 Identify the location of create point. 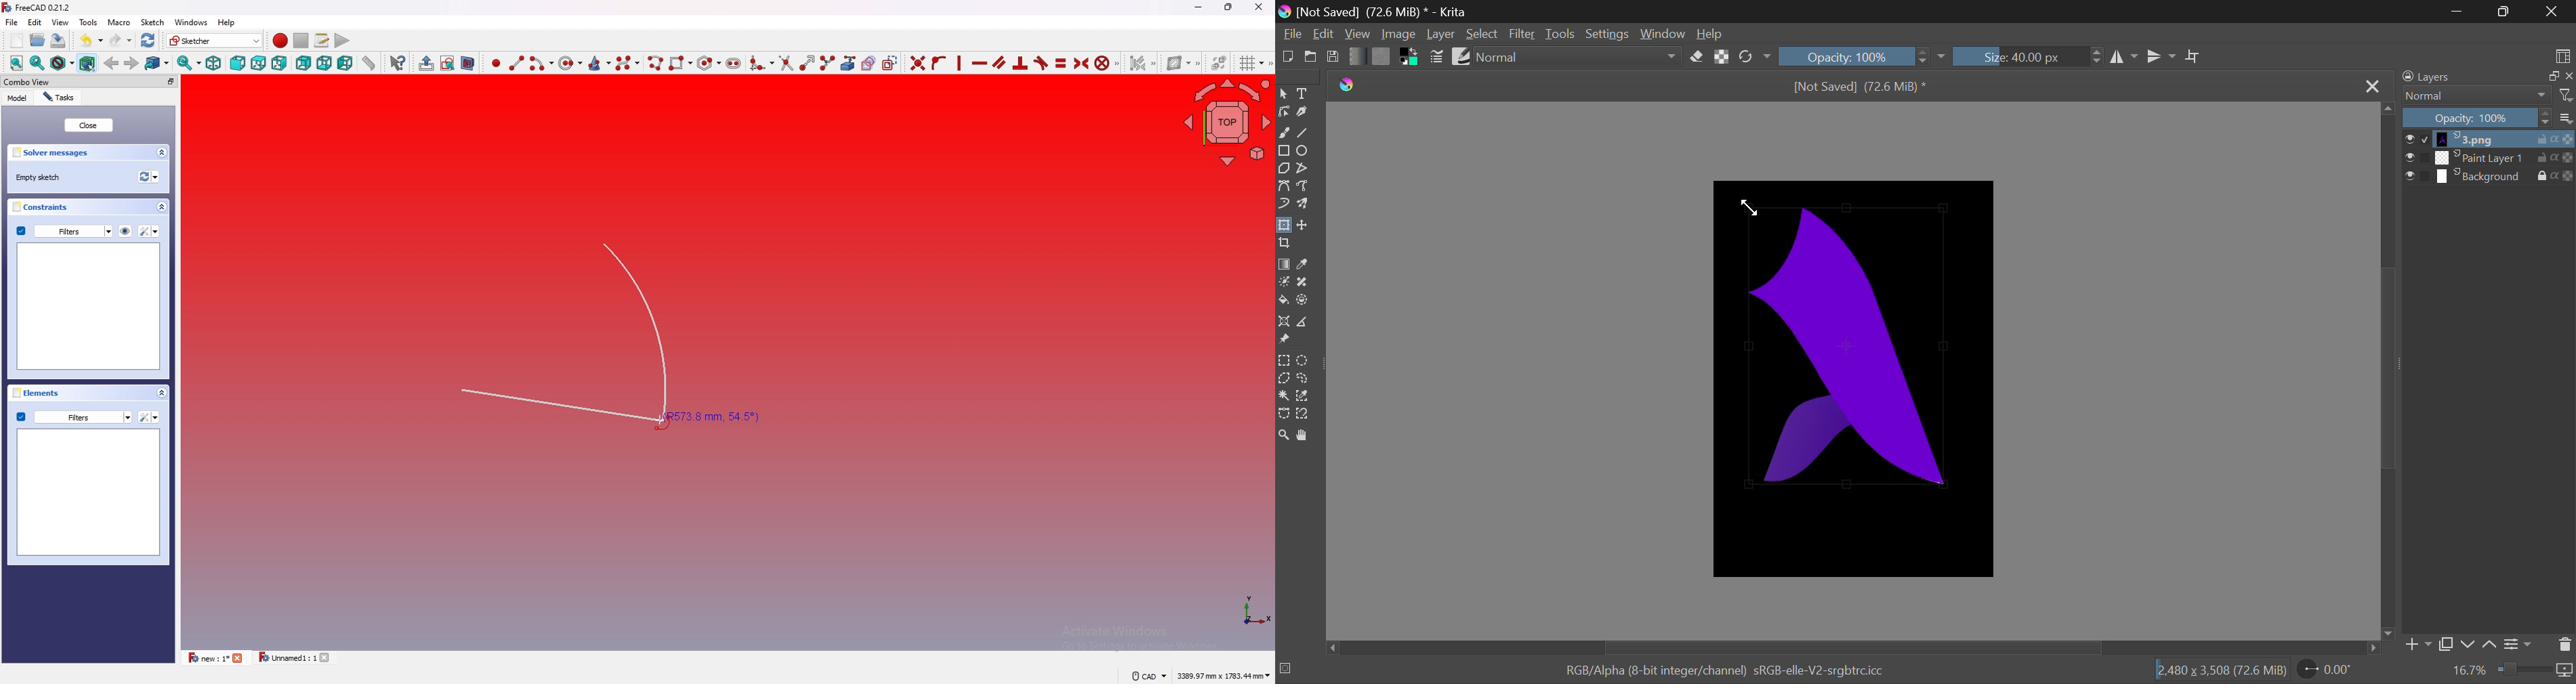
(496, 63).